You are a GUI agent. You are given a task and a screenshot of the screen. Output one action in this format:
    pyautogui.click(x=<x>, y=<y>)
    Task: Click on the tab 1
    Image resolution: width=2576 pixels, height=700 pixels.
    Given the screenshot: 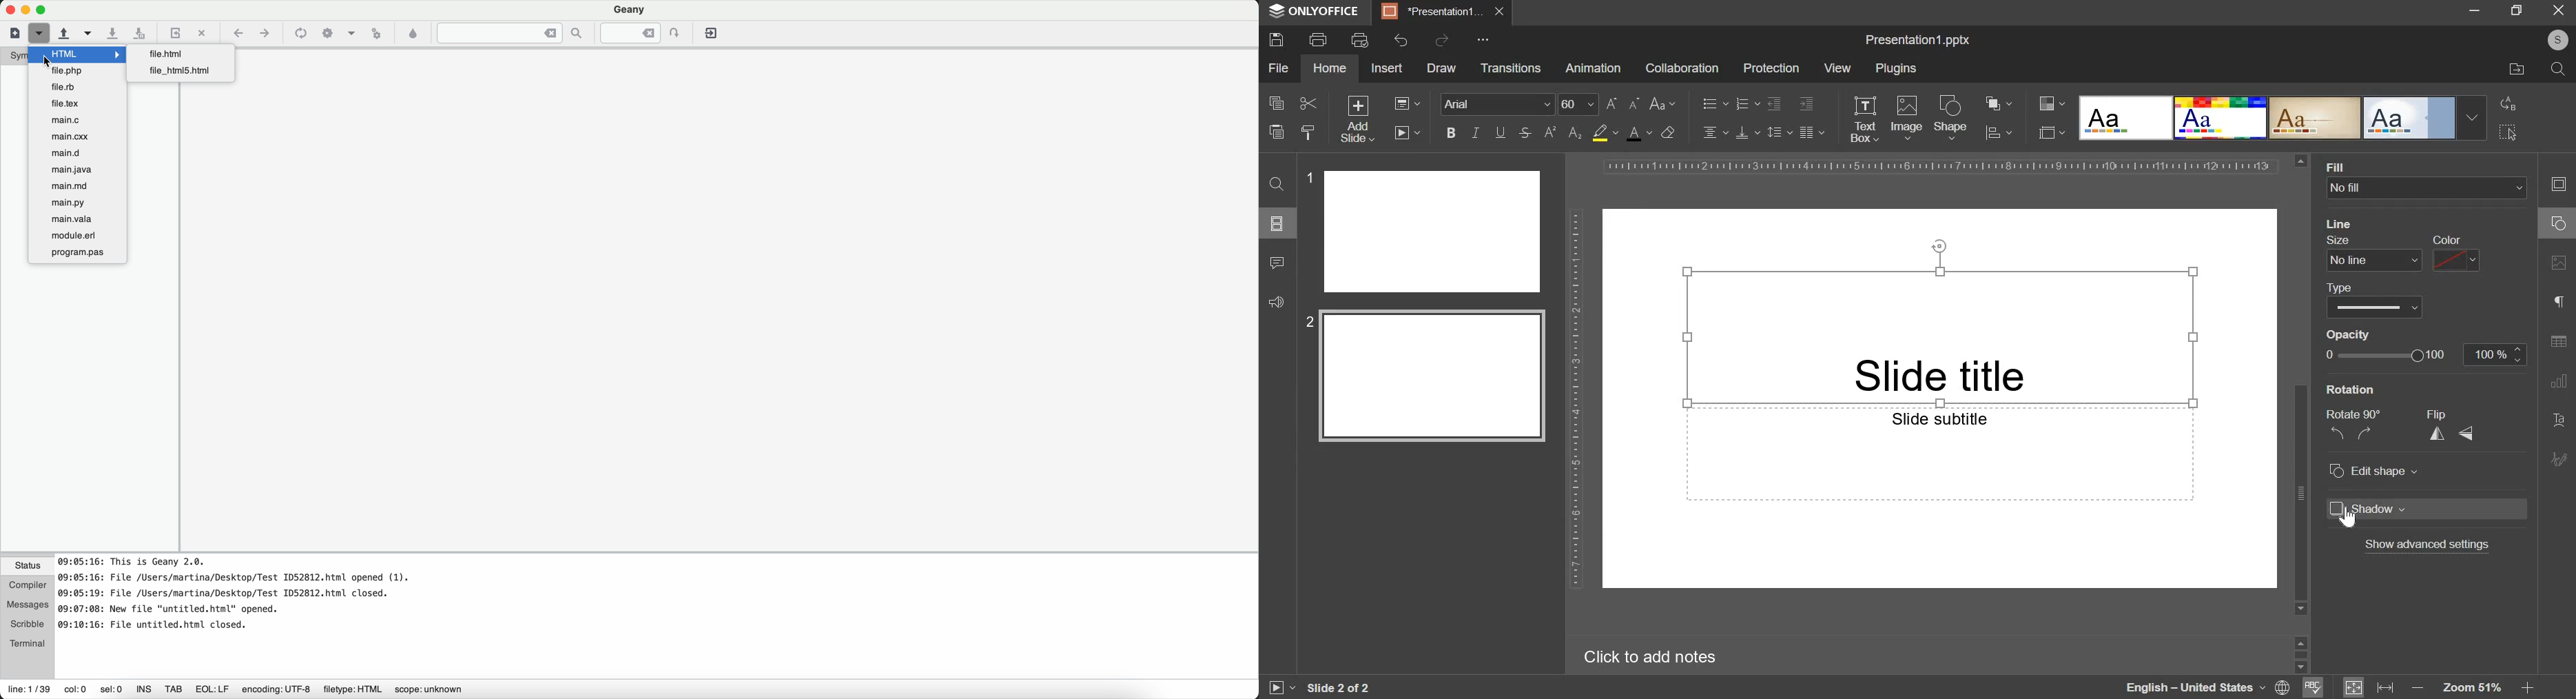 What is the action you would take?
    pyautogui.click(x=1434, y=12)
    